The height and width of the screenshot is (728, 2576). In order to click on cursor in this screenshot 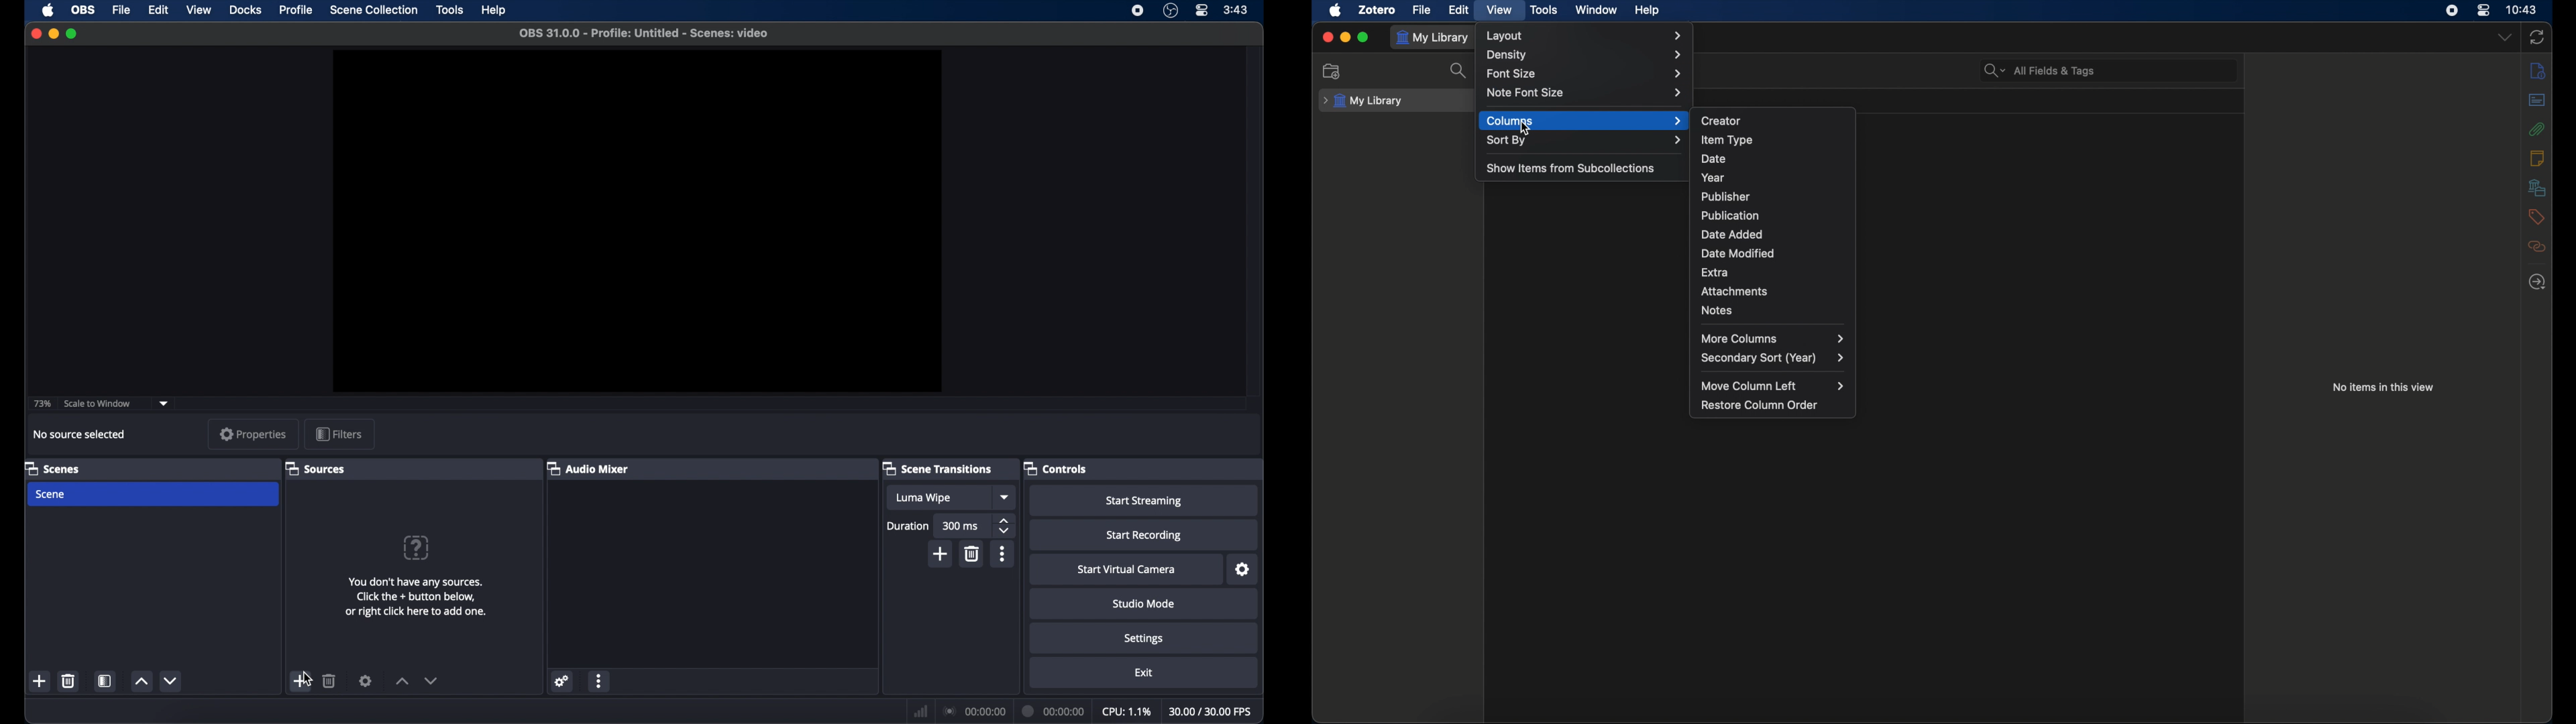, I will do `click(309, 679)`.